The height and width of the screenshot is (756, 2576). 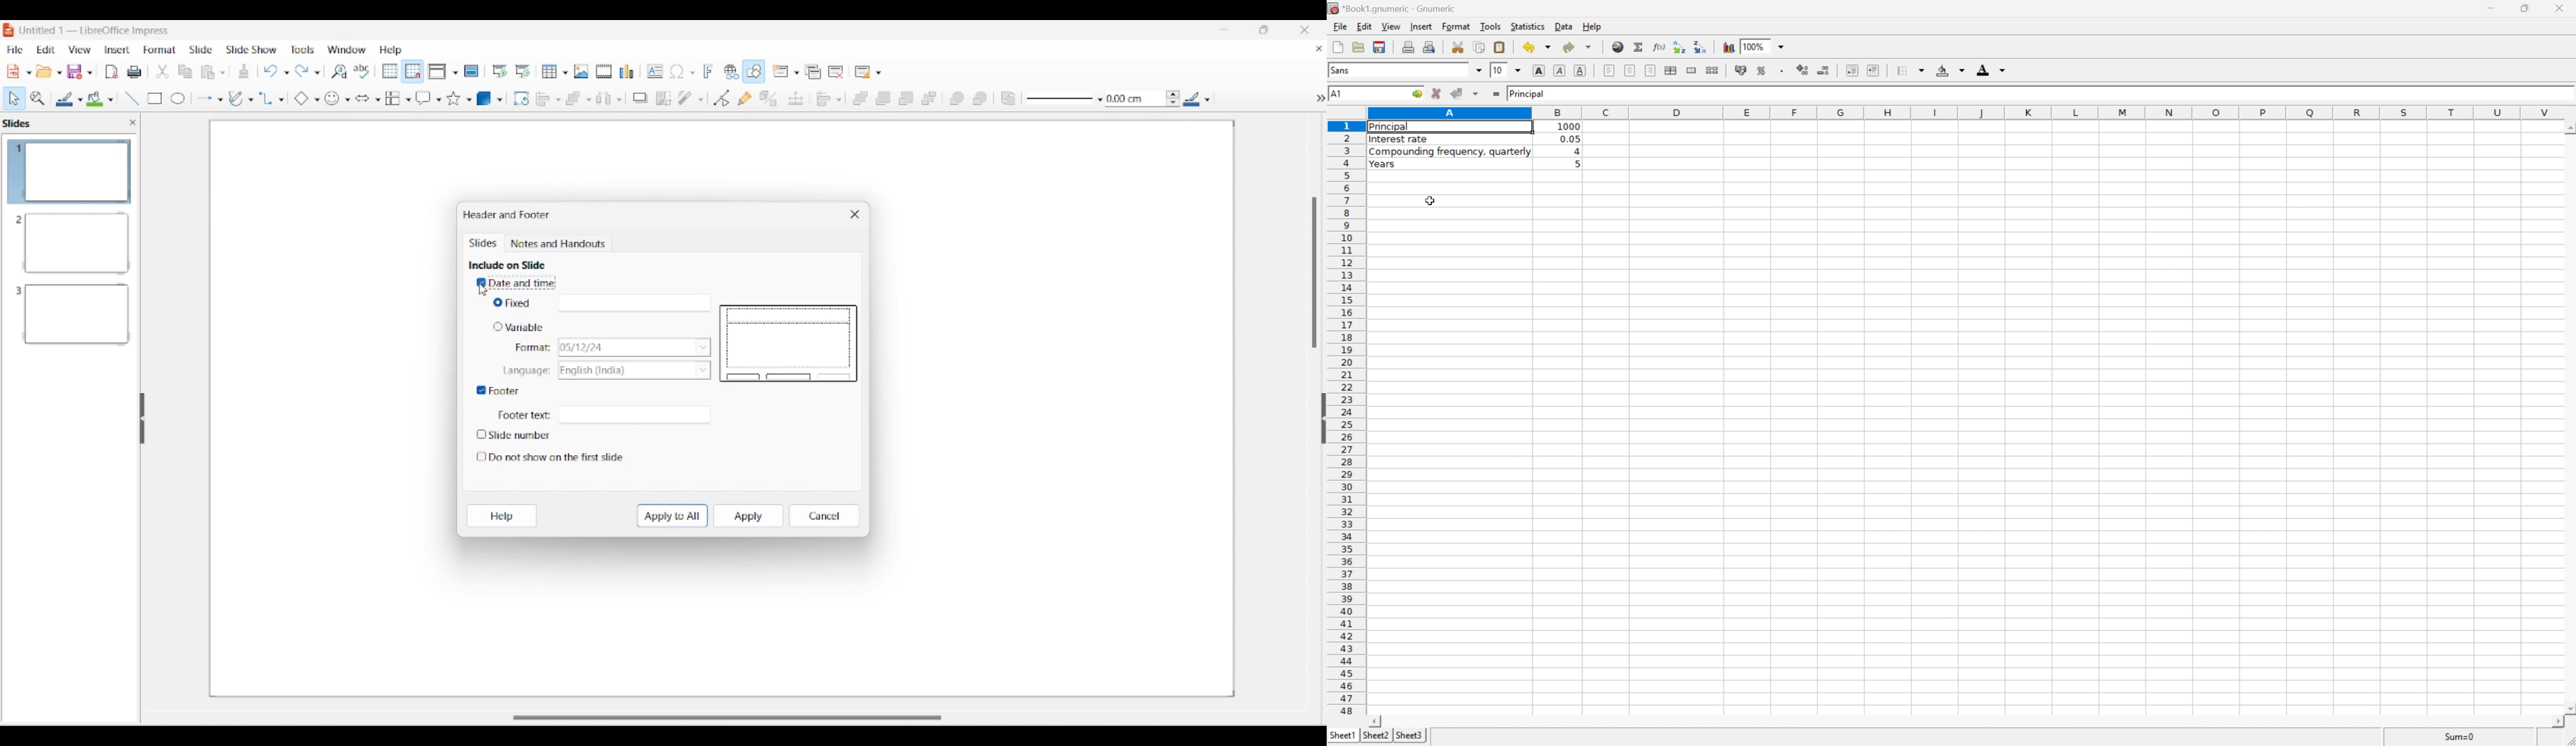 What do you see at coordinates (635, 358) in the screenshot?
I see `List options for respective Variable characteristics` at bounding box center [635, 358].